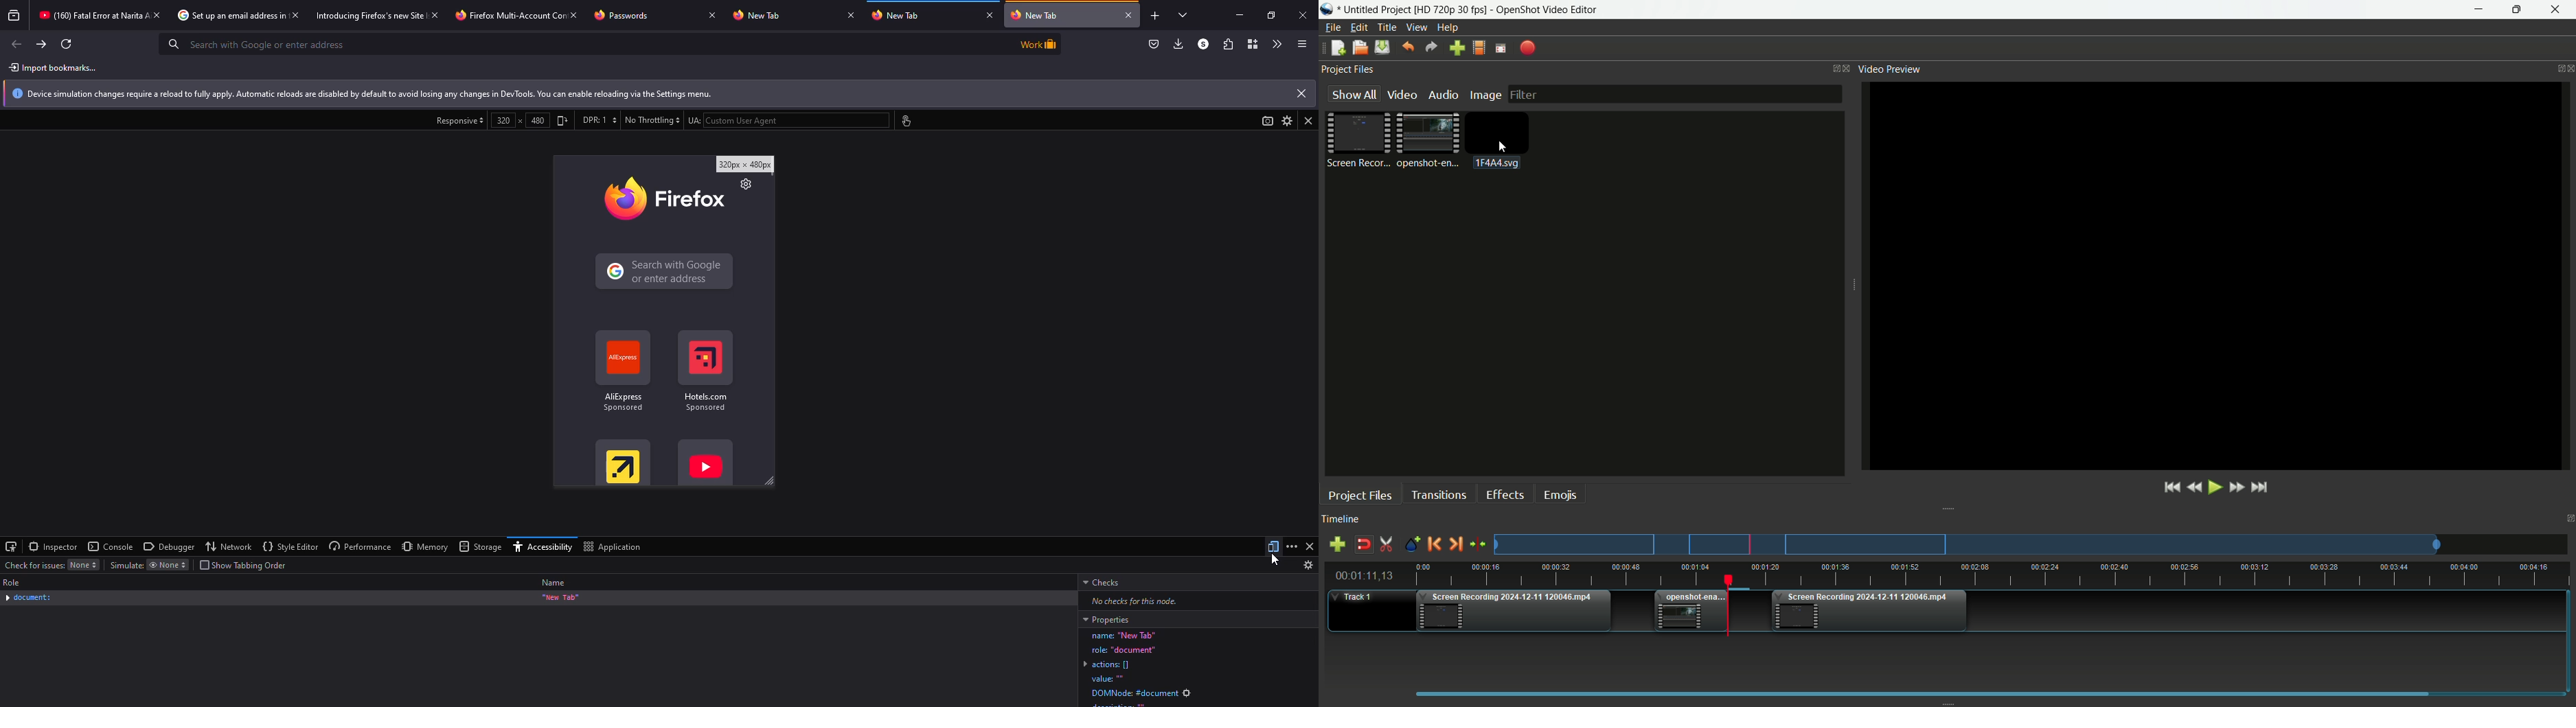  I want to click on debugger, so click(170, 547).